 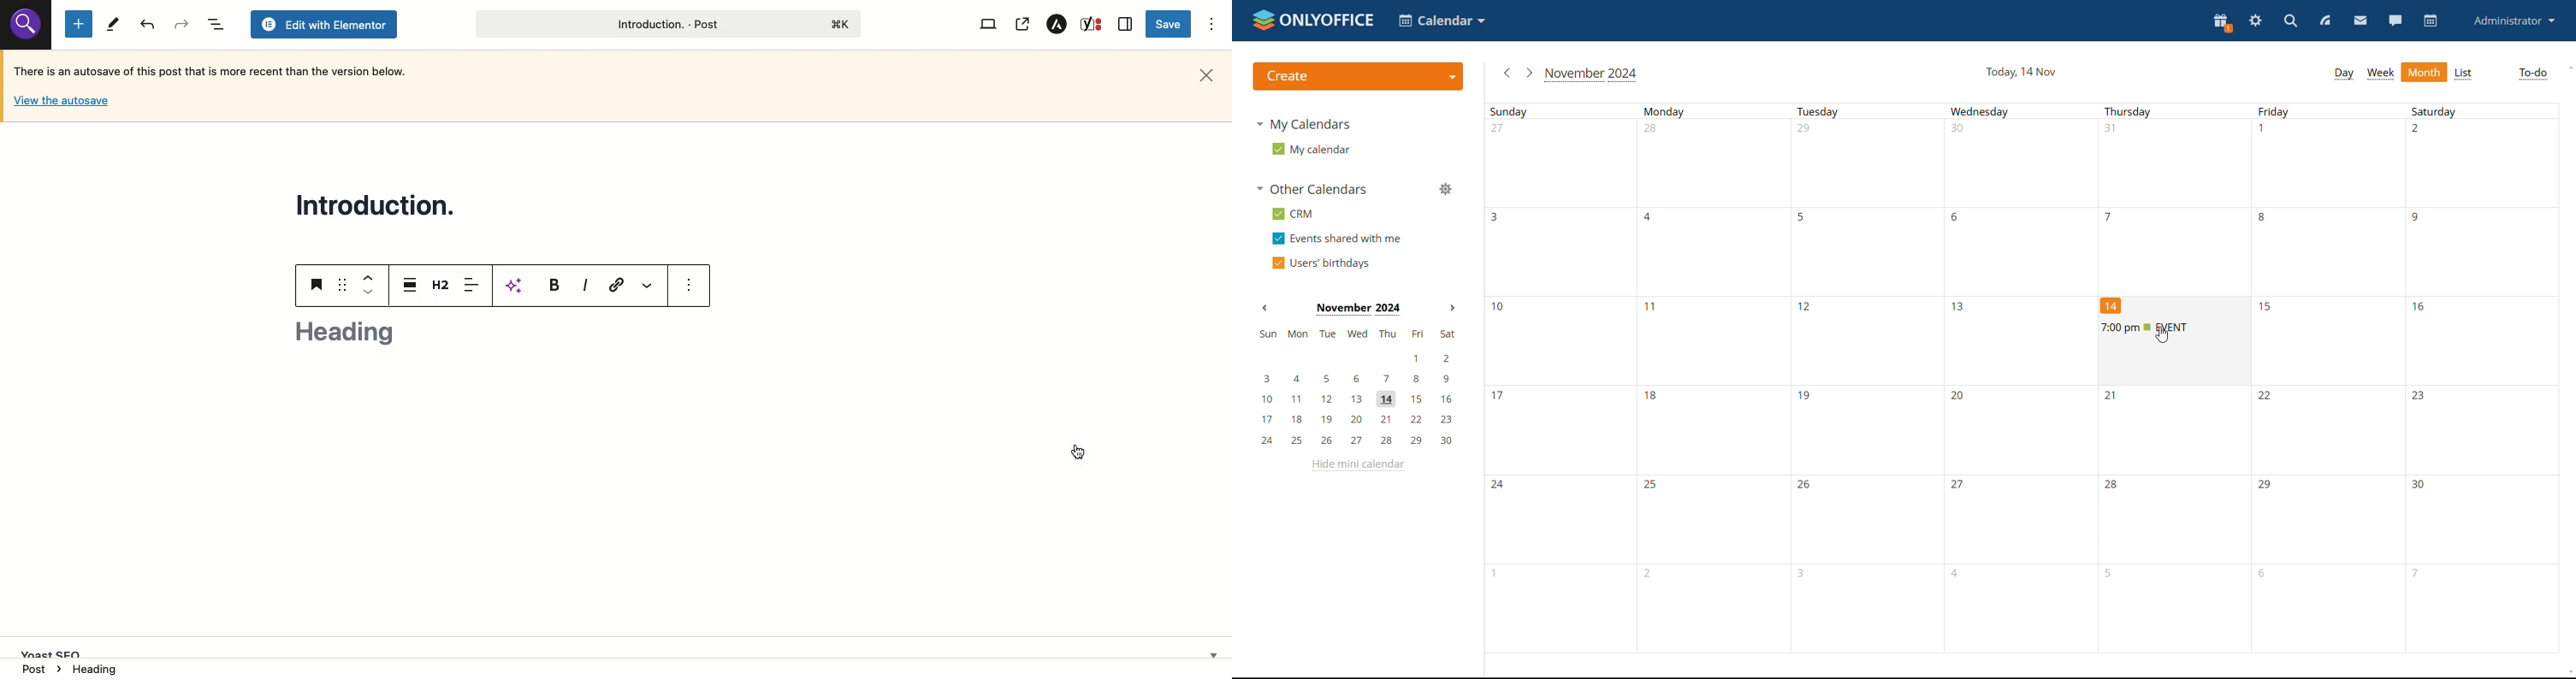 I want to click on cursor, so click(x=2163, y=335).